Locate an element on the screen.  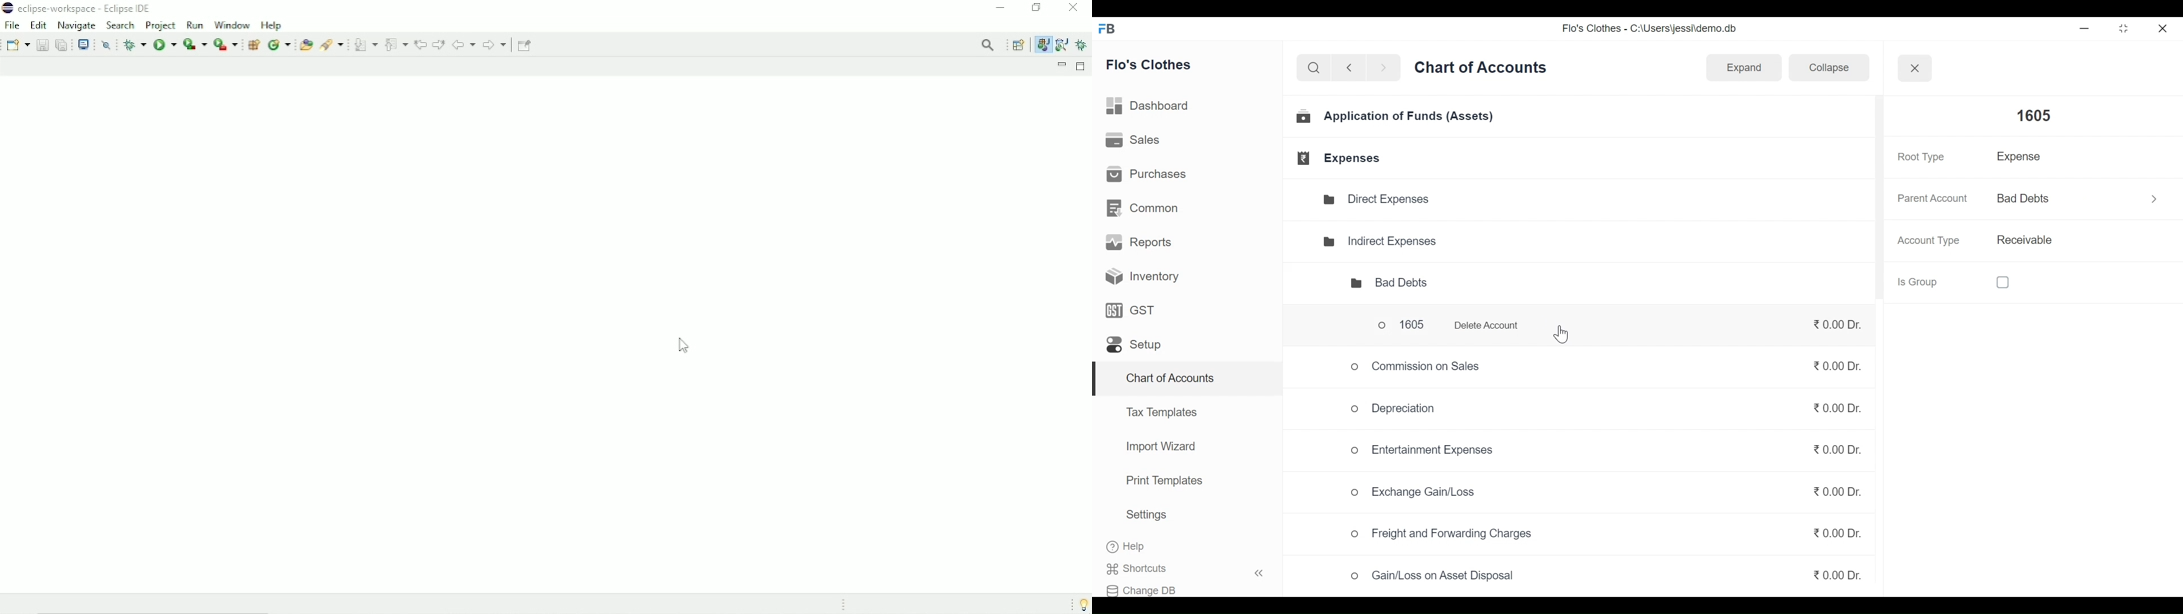
Is Group is located at coordinates (1964, 281).